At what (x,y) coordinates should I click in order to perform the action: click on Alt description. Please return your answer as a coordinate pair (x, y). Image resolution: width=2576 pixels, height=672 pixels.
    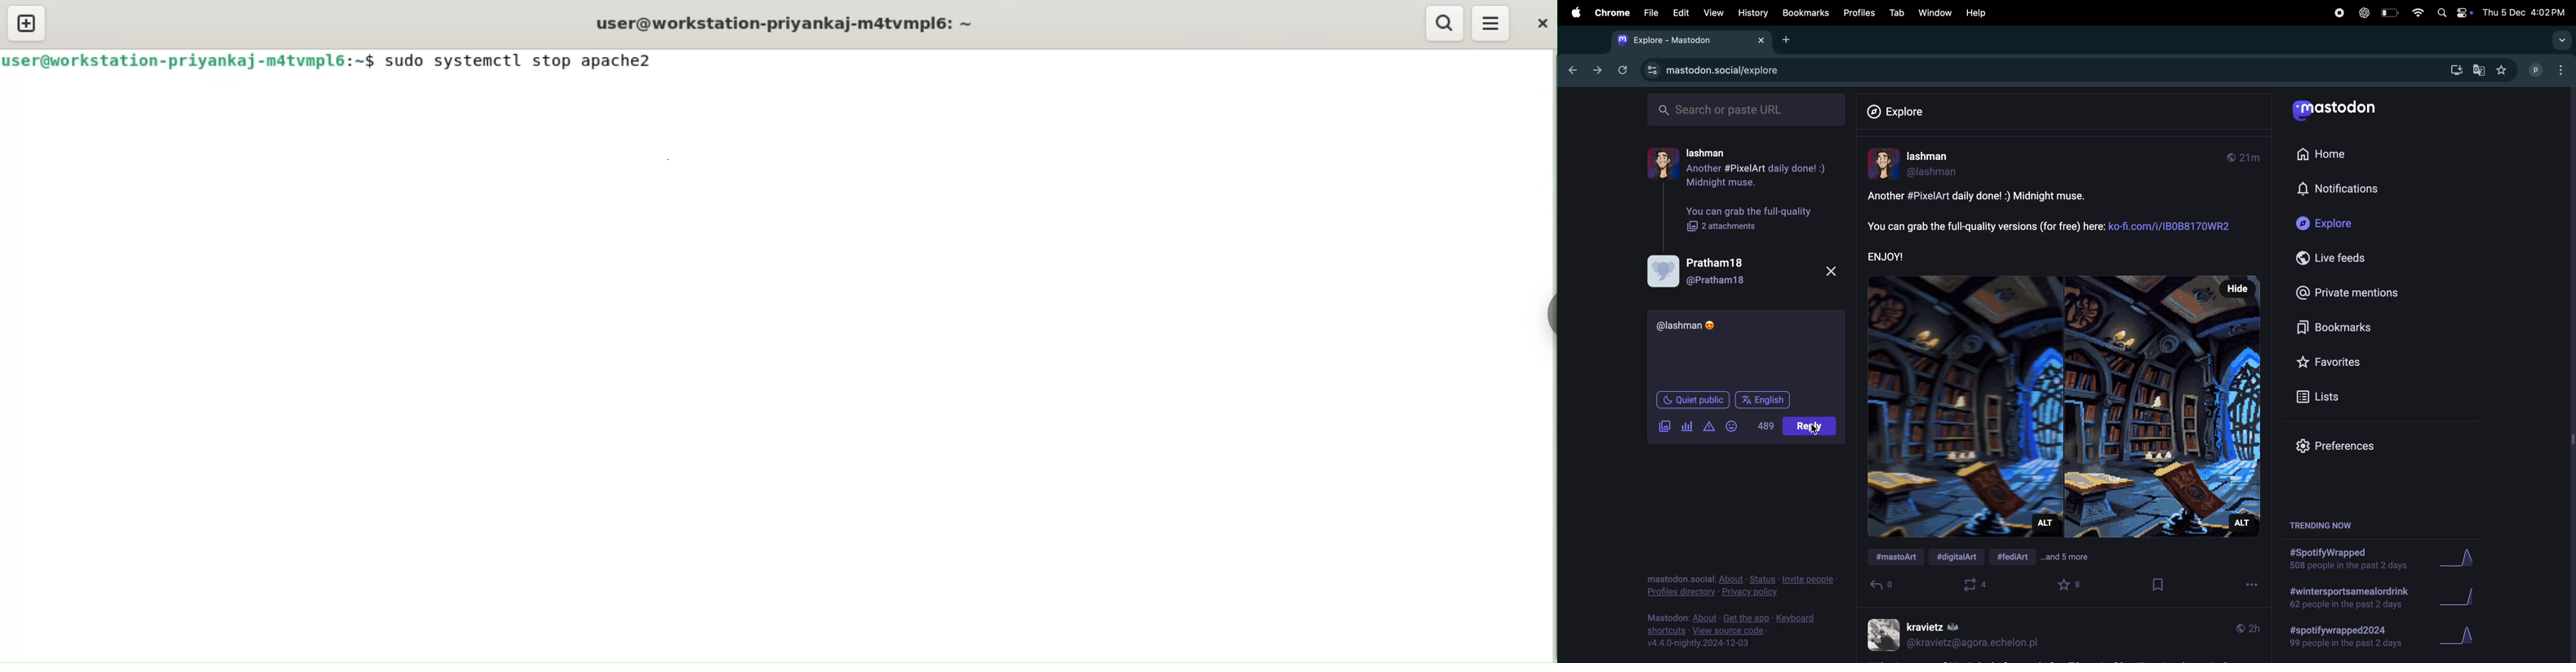
    Looking at the image, I should click on (2046, 525).